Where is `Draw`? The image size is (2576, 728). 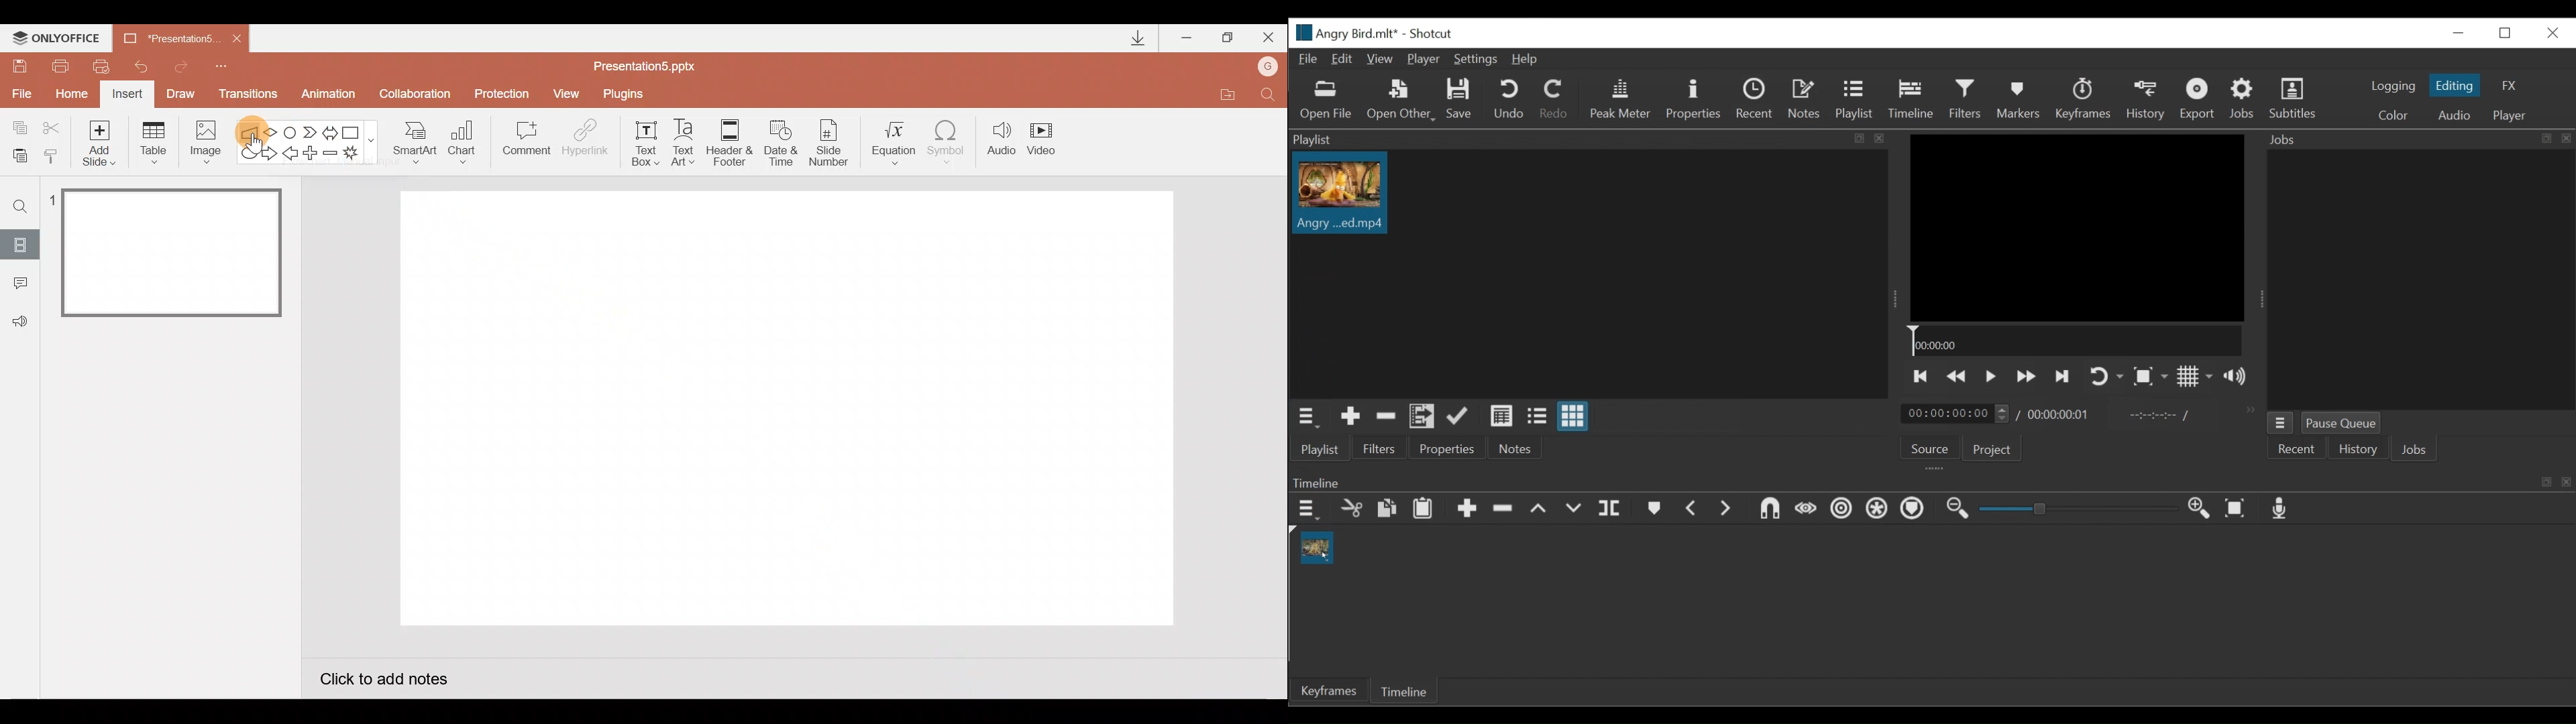 Draw is located at coordinates (181, 93).